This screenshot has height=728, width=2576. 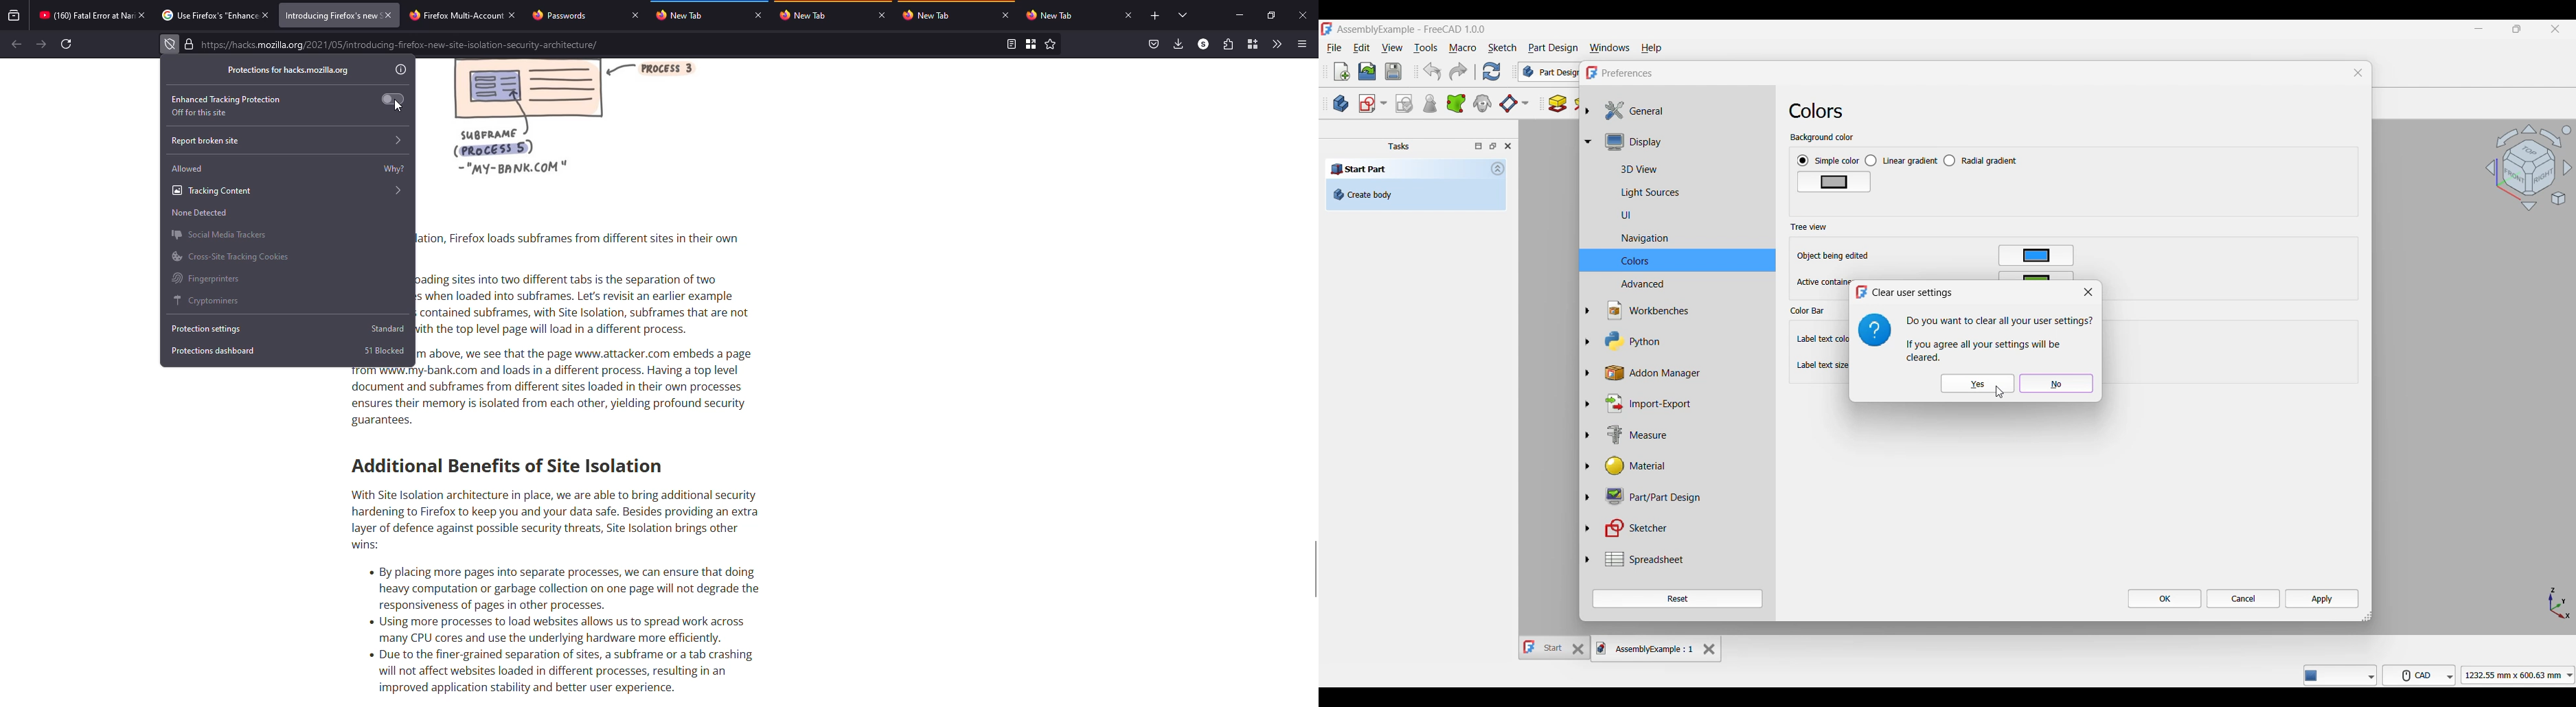 I want to click on Create a sub-objects shape binder, so click(x=1455, y=103).